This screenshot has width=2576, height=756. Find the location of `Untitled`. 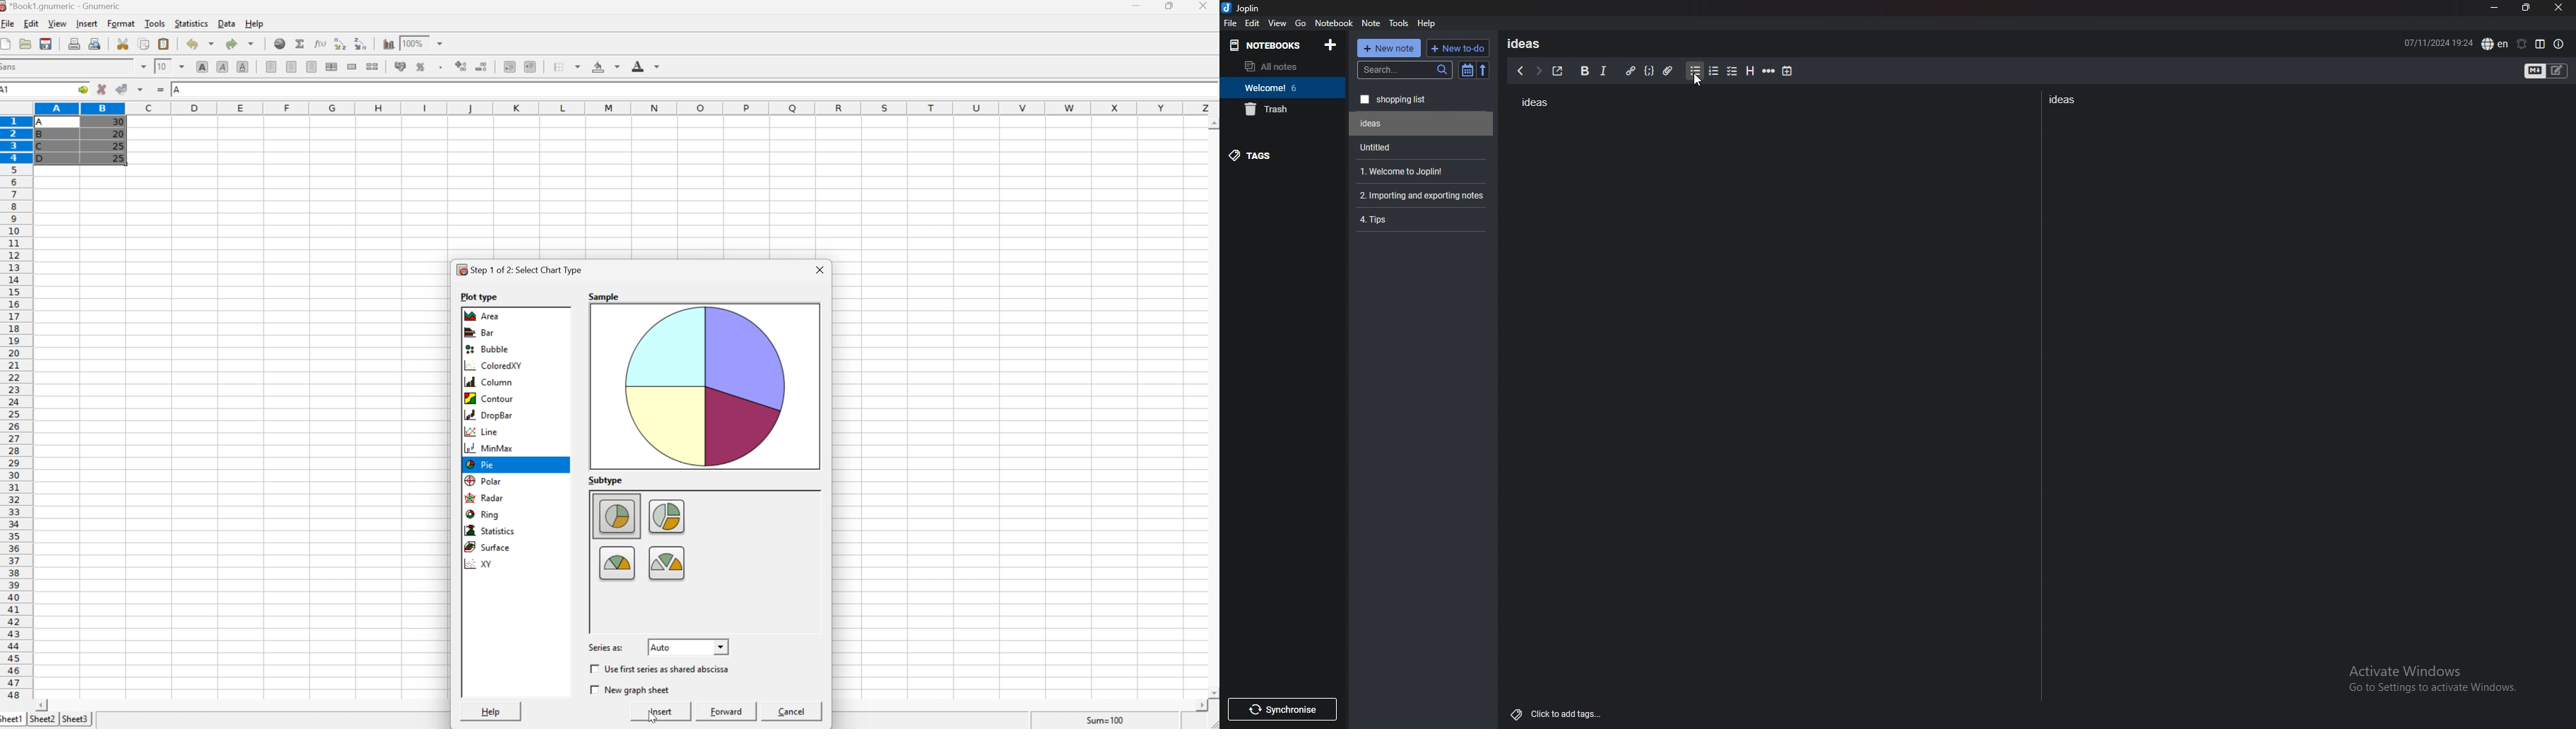

Untitled is located at coordinates (1422, 124).